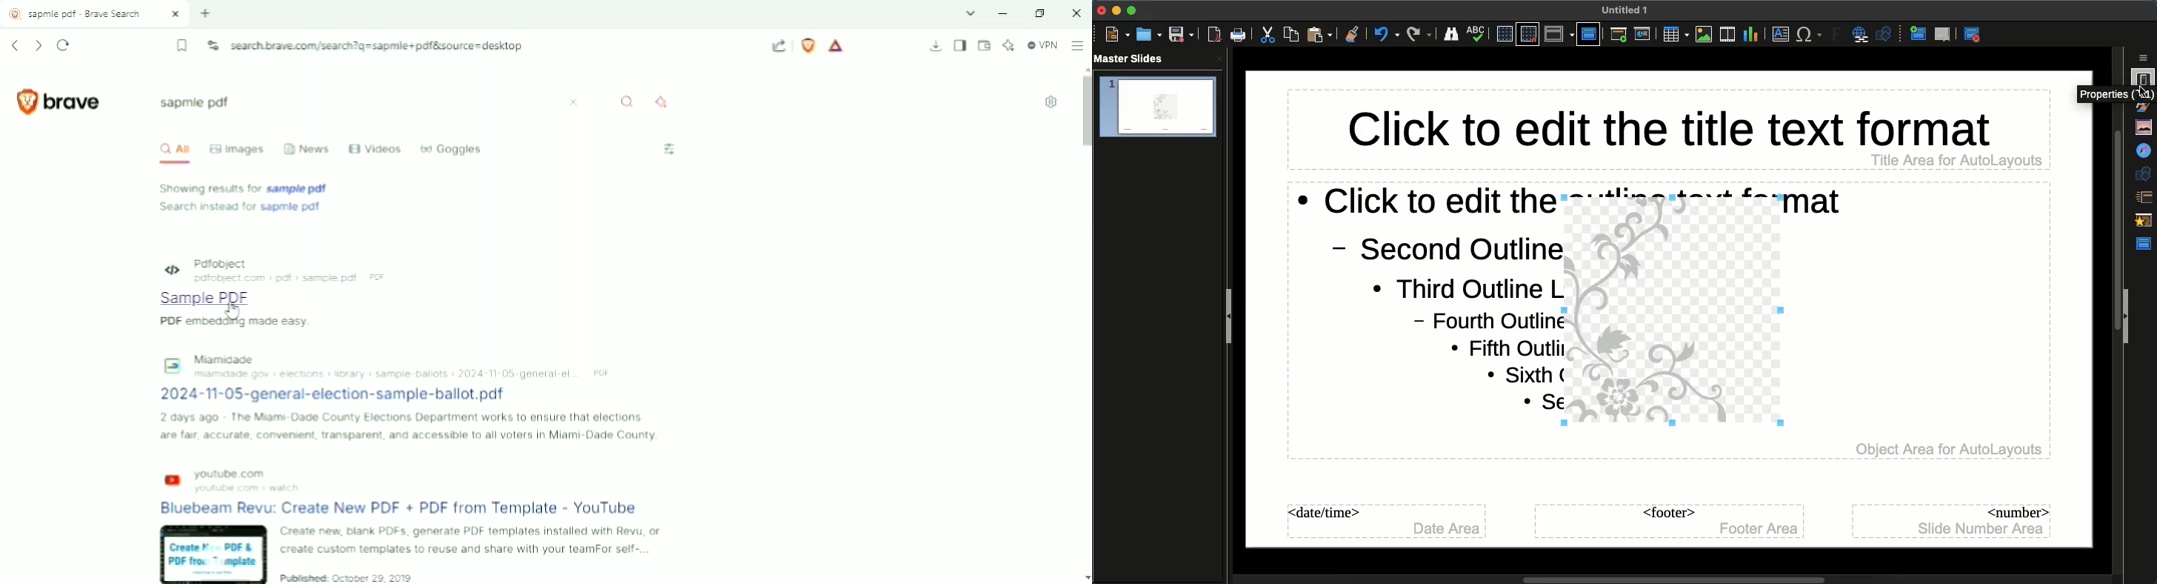 The height and width of the screenshot is (588, 2184). Describe the element at coordinates (1148, 34) in the screenshot. I see `Open` at that location.